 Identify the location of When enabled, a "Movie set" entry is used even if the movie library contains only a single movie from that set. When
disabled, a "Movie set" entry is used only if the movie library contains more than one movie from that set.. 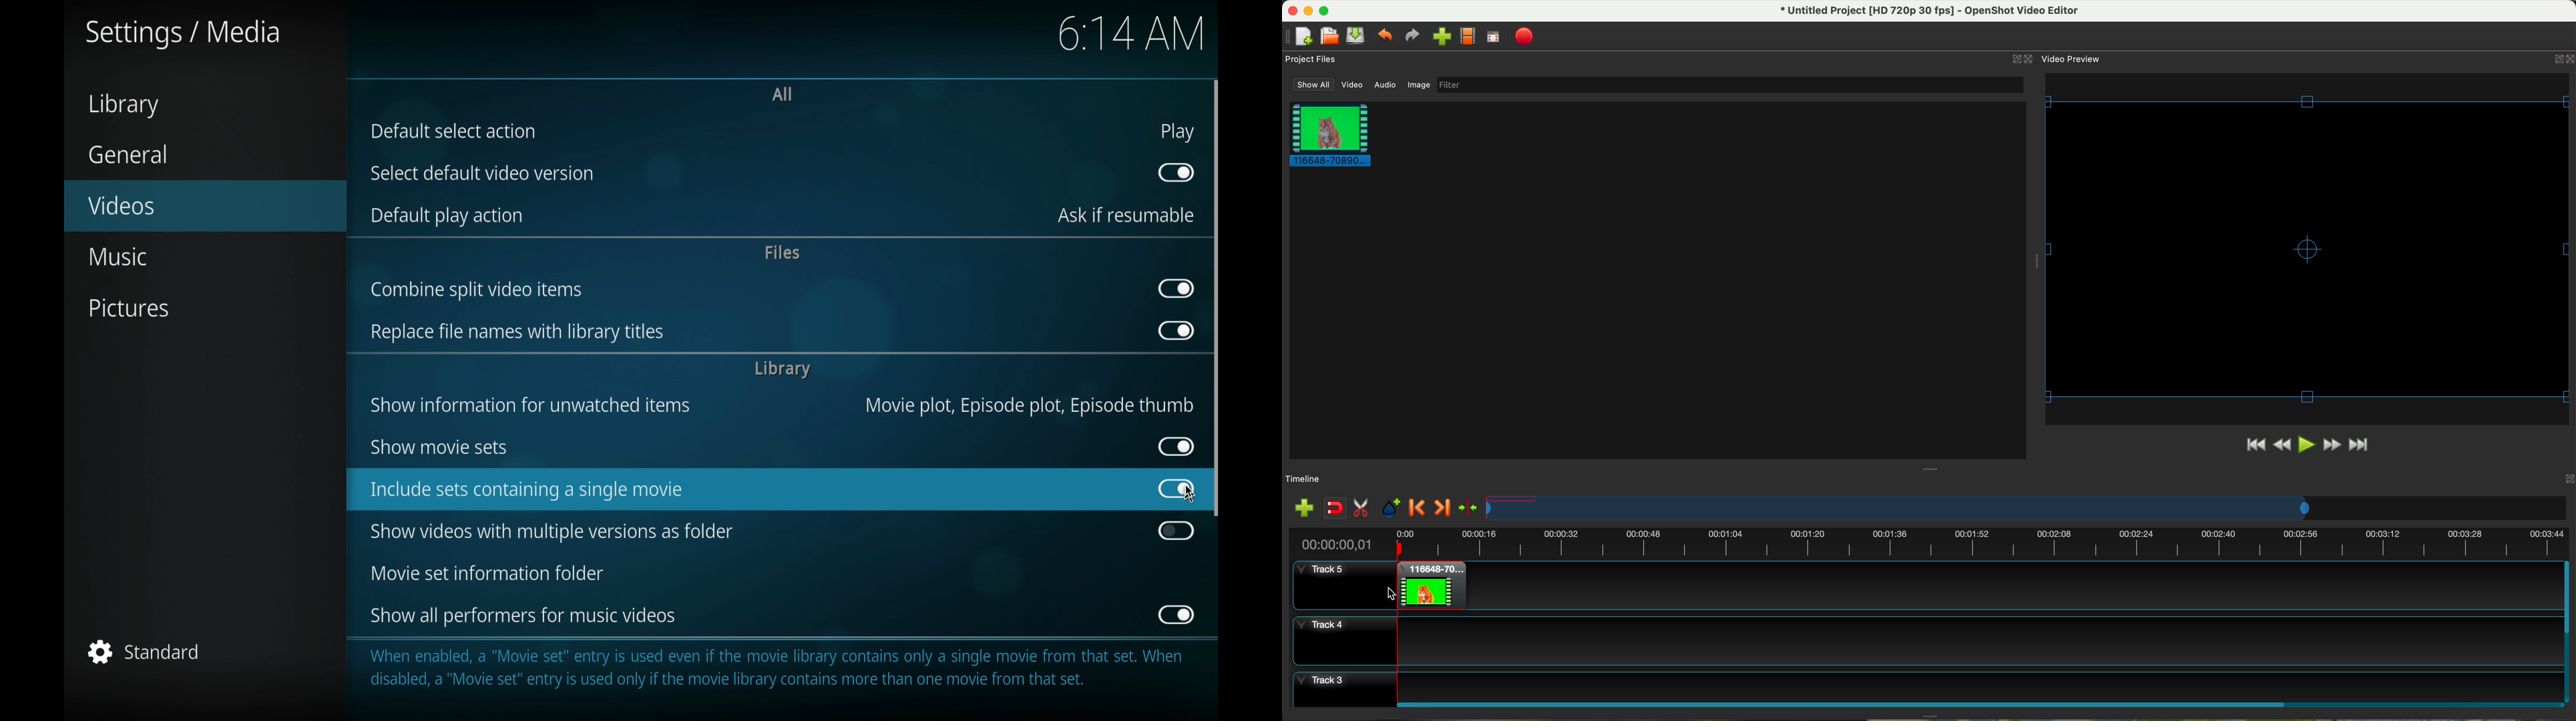
(785, 669).